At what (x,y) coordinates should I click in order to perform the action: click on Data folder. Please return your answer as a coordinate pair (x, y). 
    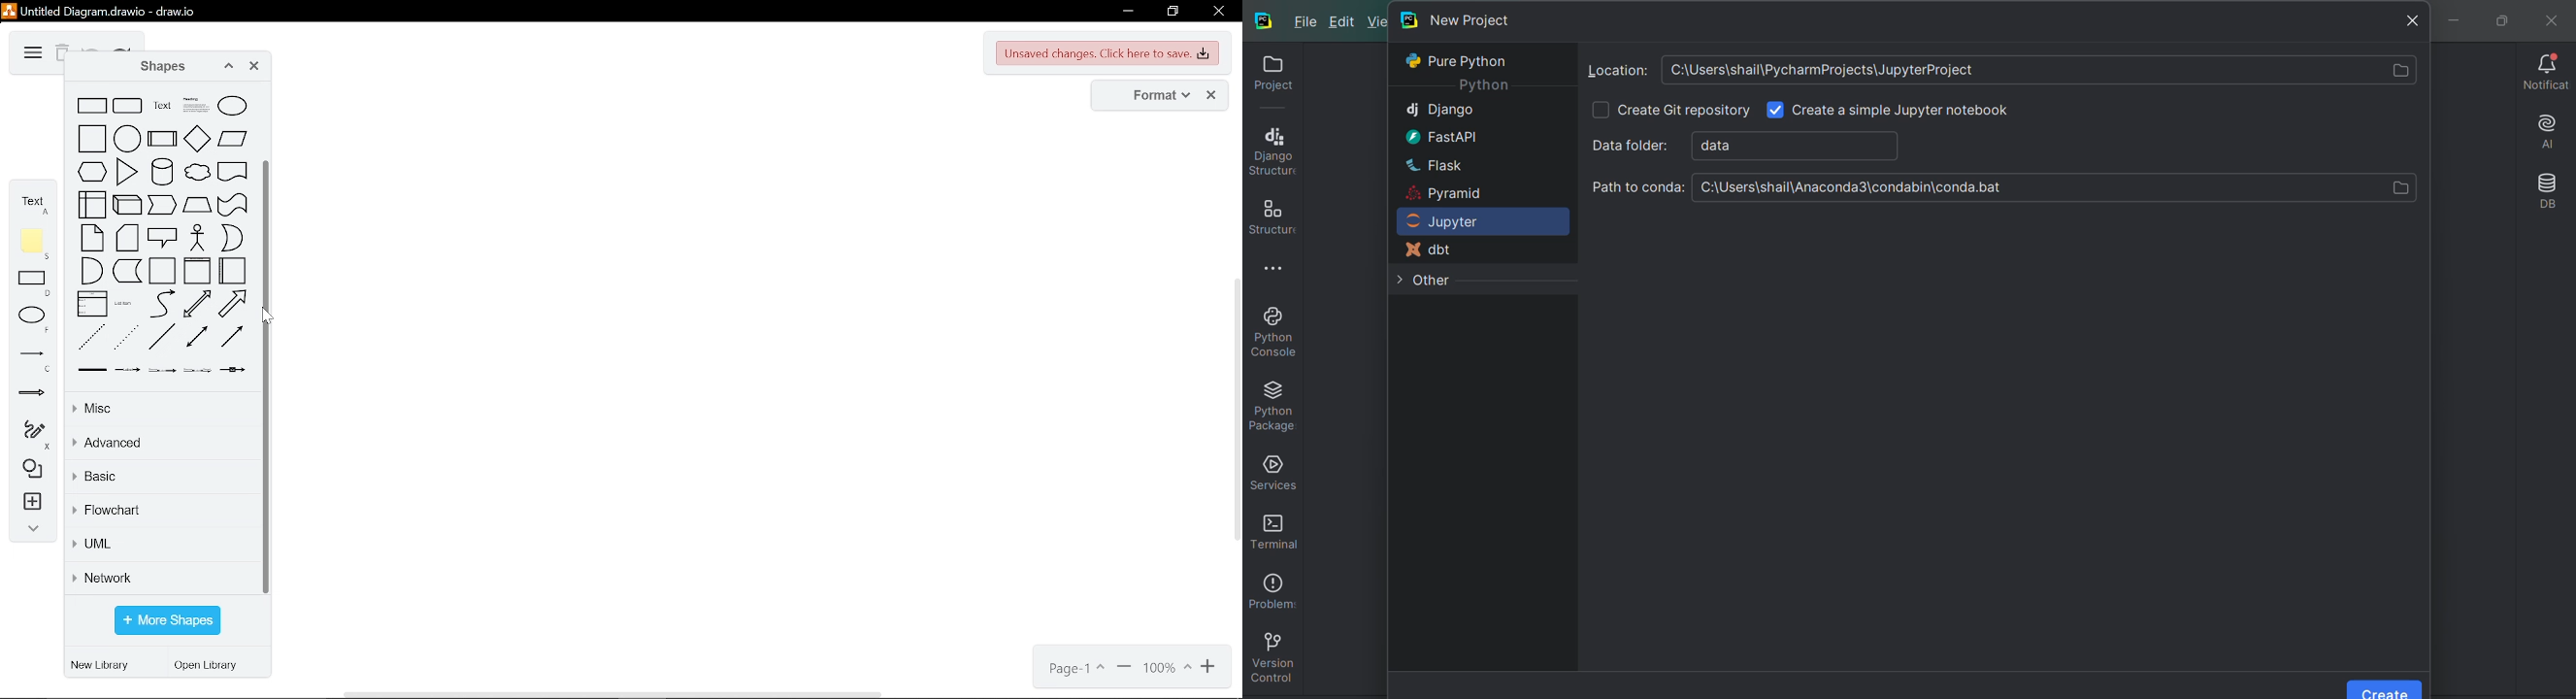
    Looking at the image, I should click on (1745, 145).